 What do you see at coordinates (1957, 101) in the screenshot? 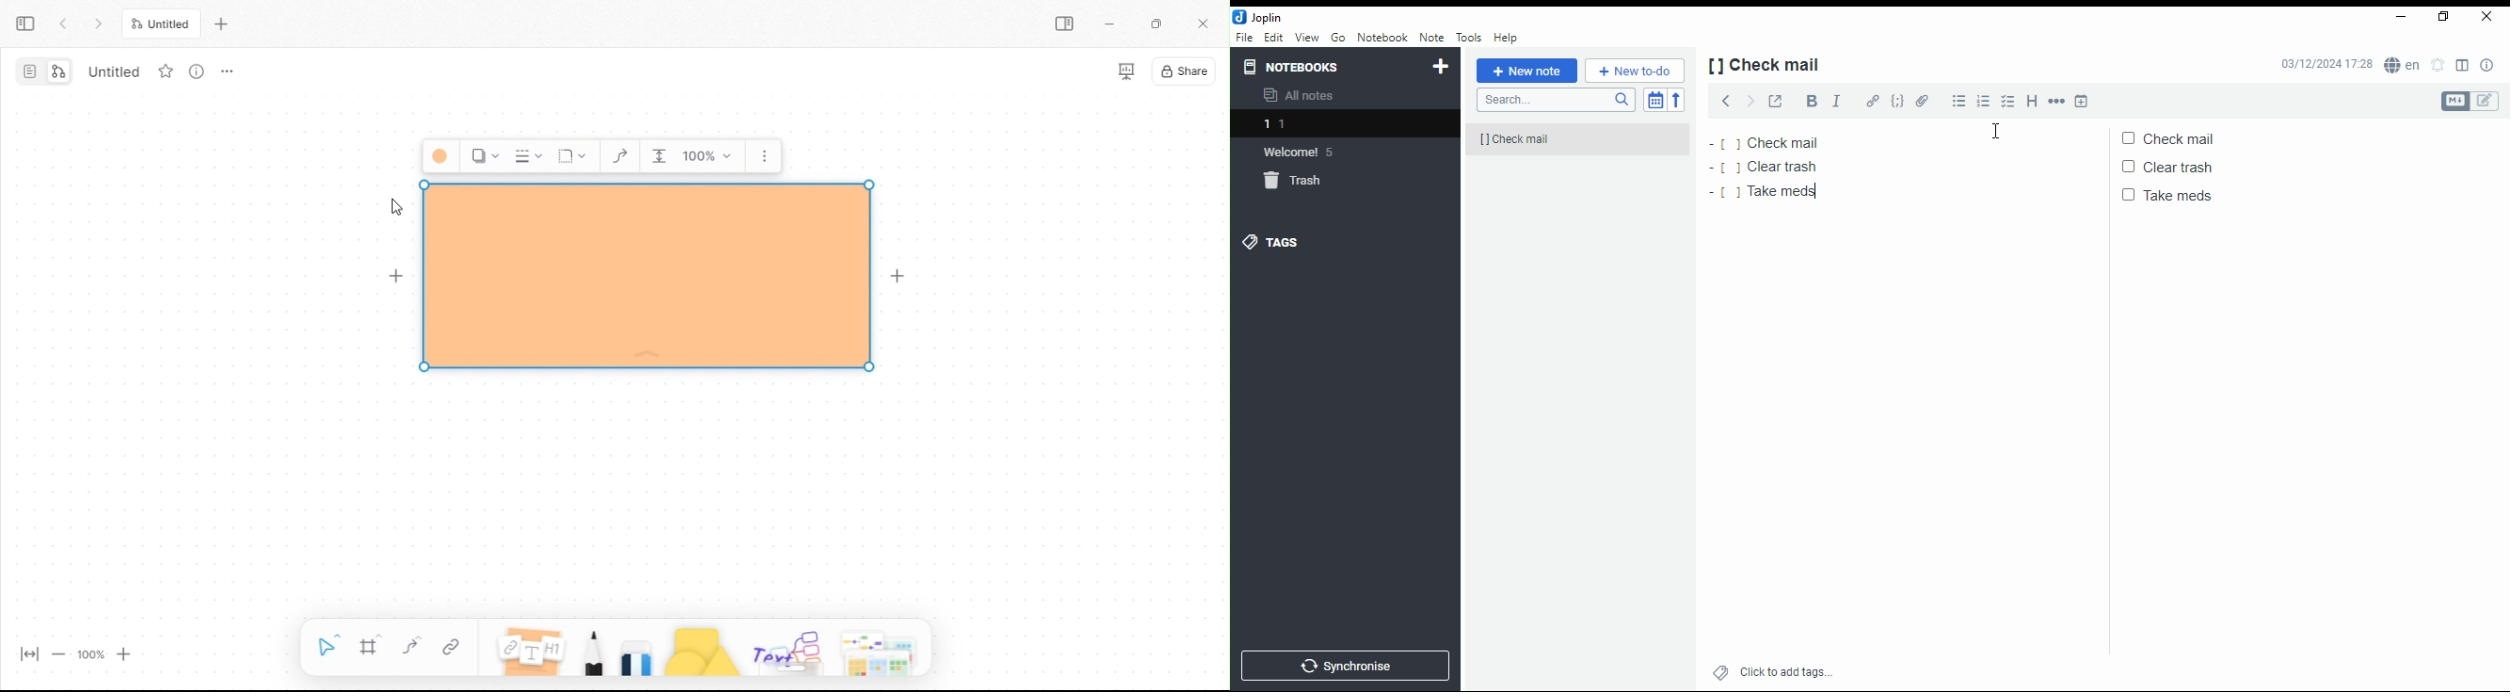
I see `bulleted list` at bounding box center [1957, 101].